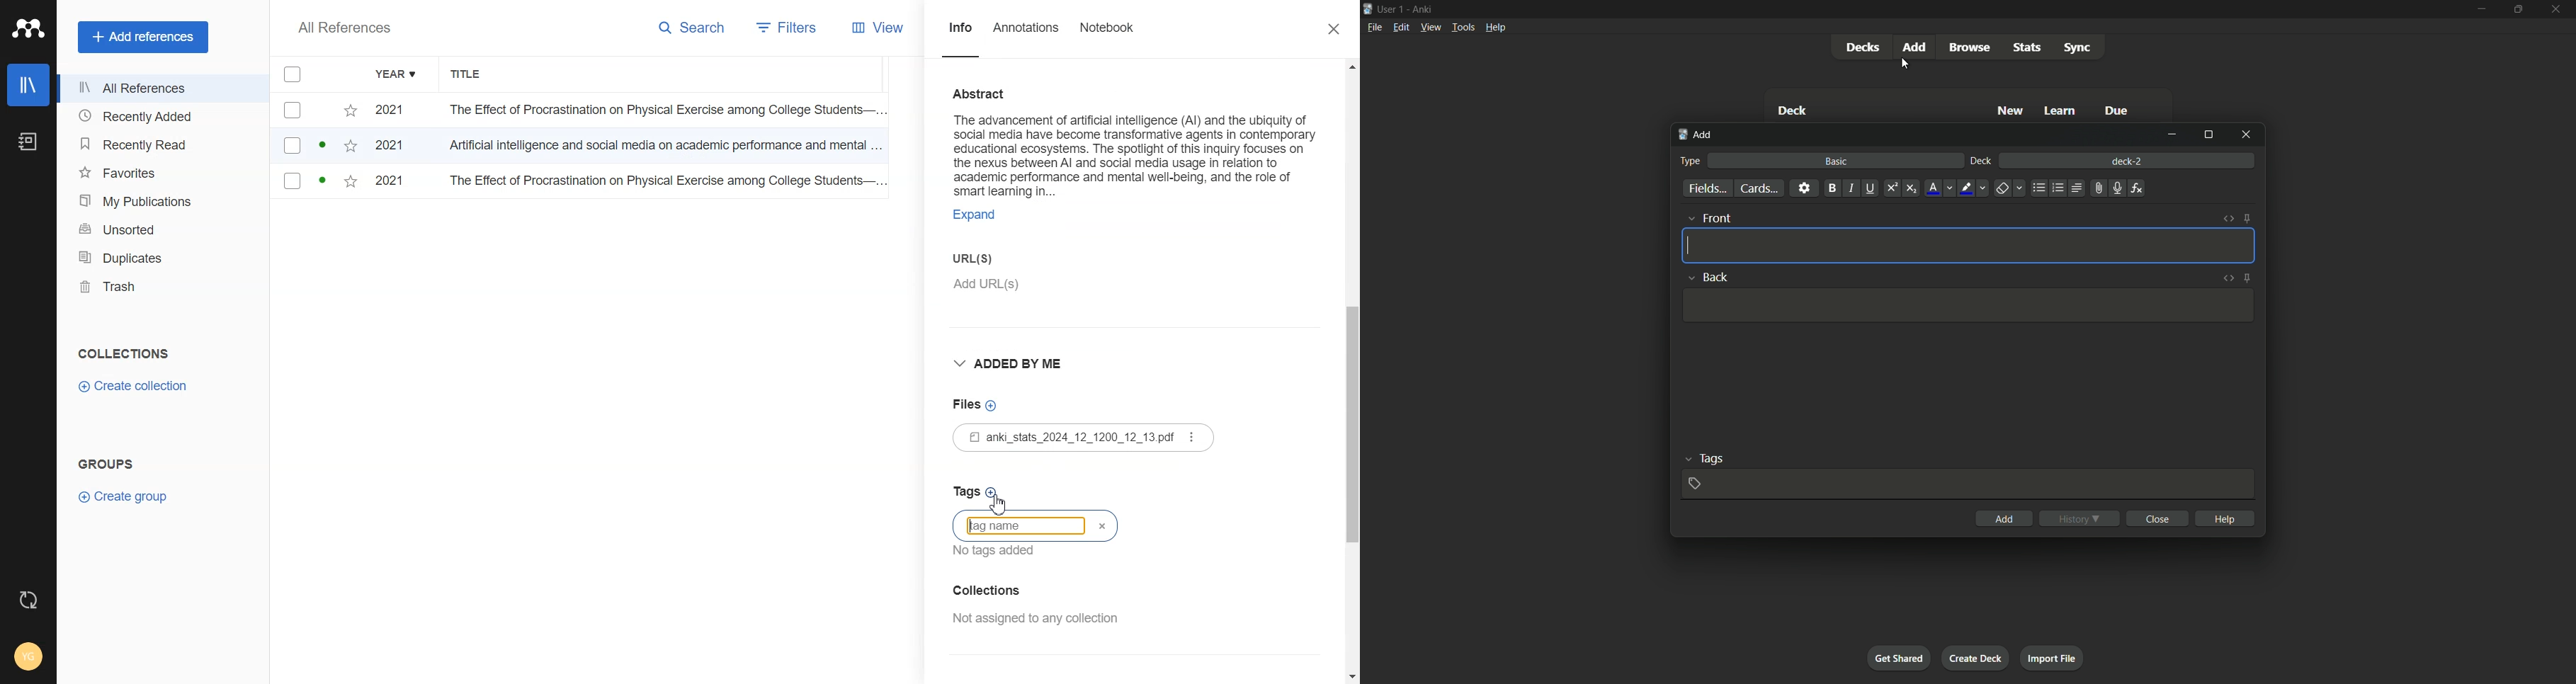 Image resolution: width=2576 pixels, height=700 pixels. Describe the element at coordinates (1689, 245) in the screenshot. I see `cursor` at that location.